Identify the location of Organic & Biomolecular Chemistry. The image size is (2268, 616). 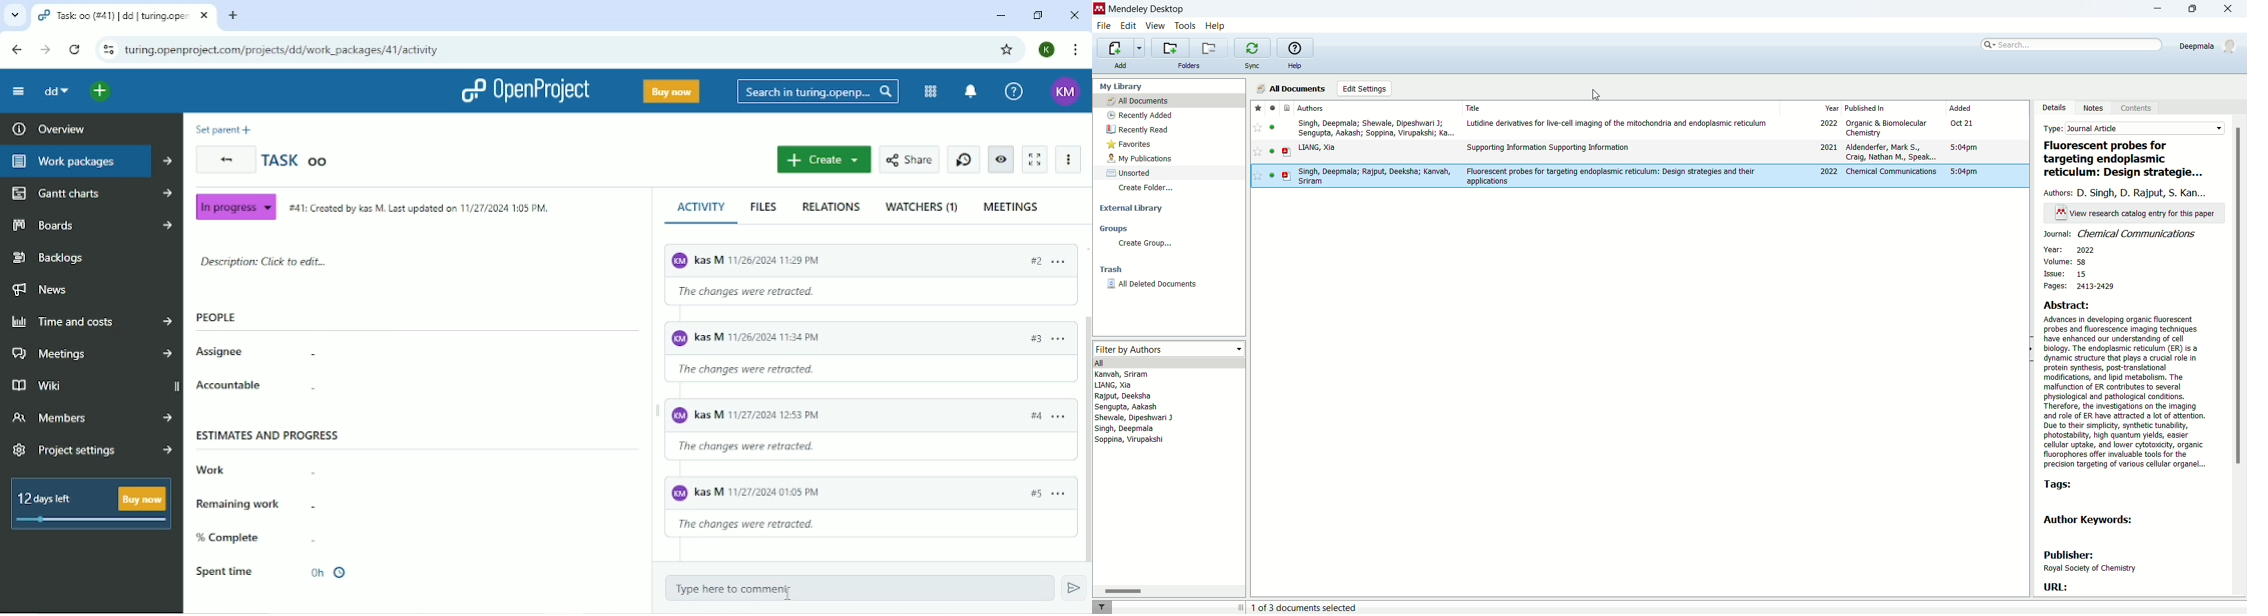
(1888, 128).